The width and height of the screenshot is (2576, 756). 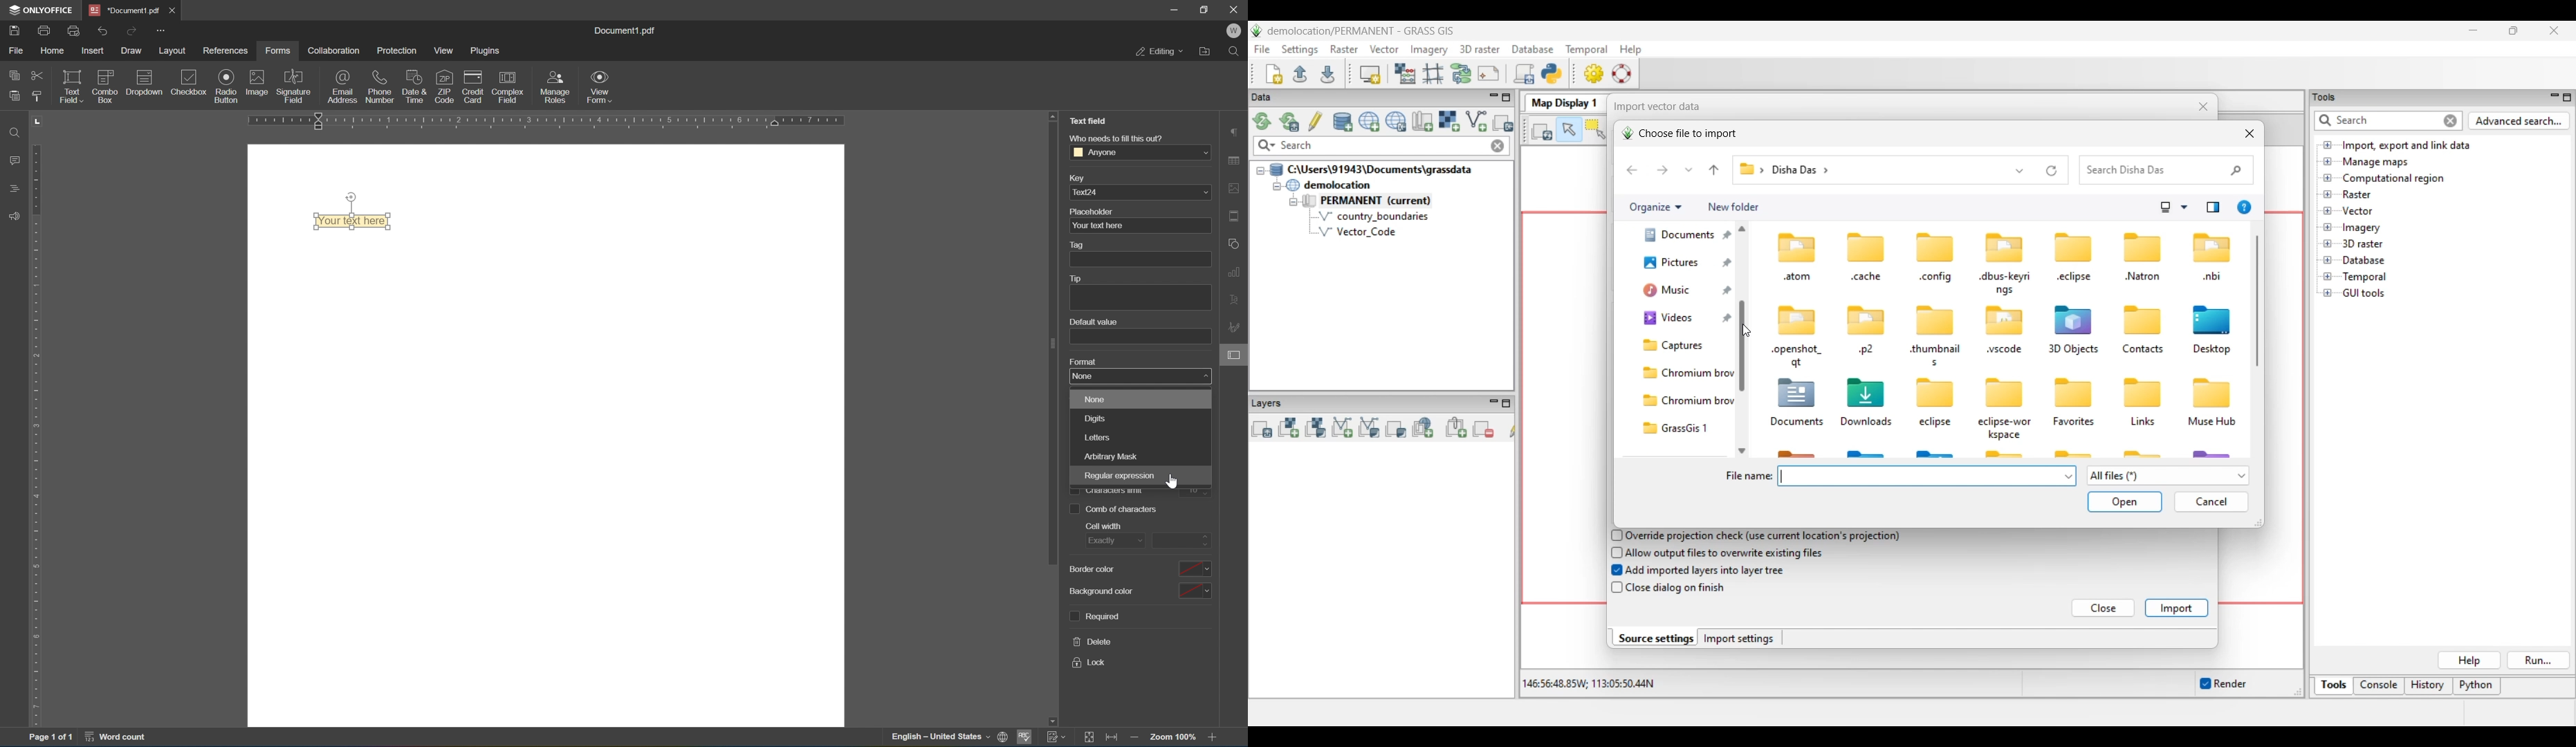 I want to click on draw, so click(x=132, y=50).